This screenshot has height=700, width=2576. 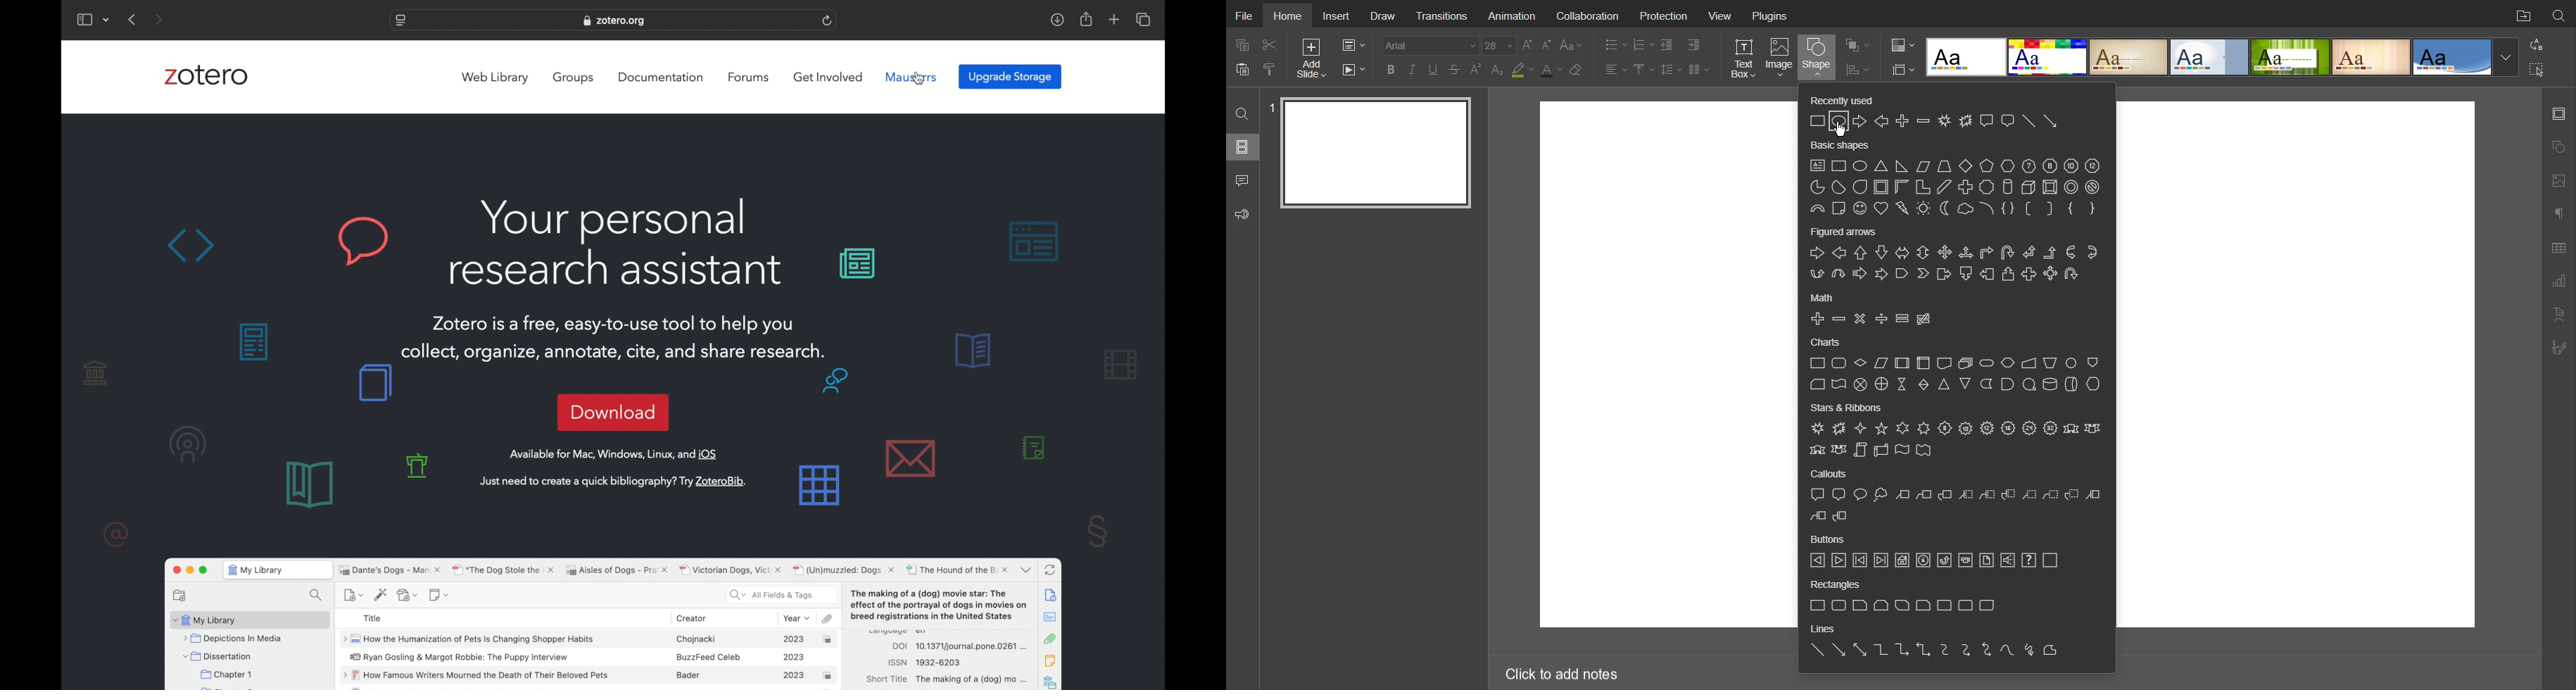 What do you see at coordinates (1922, 596) in the screenshot?
I see `Rectangles` at bounding box center [1922, 596].